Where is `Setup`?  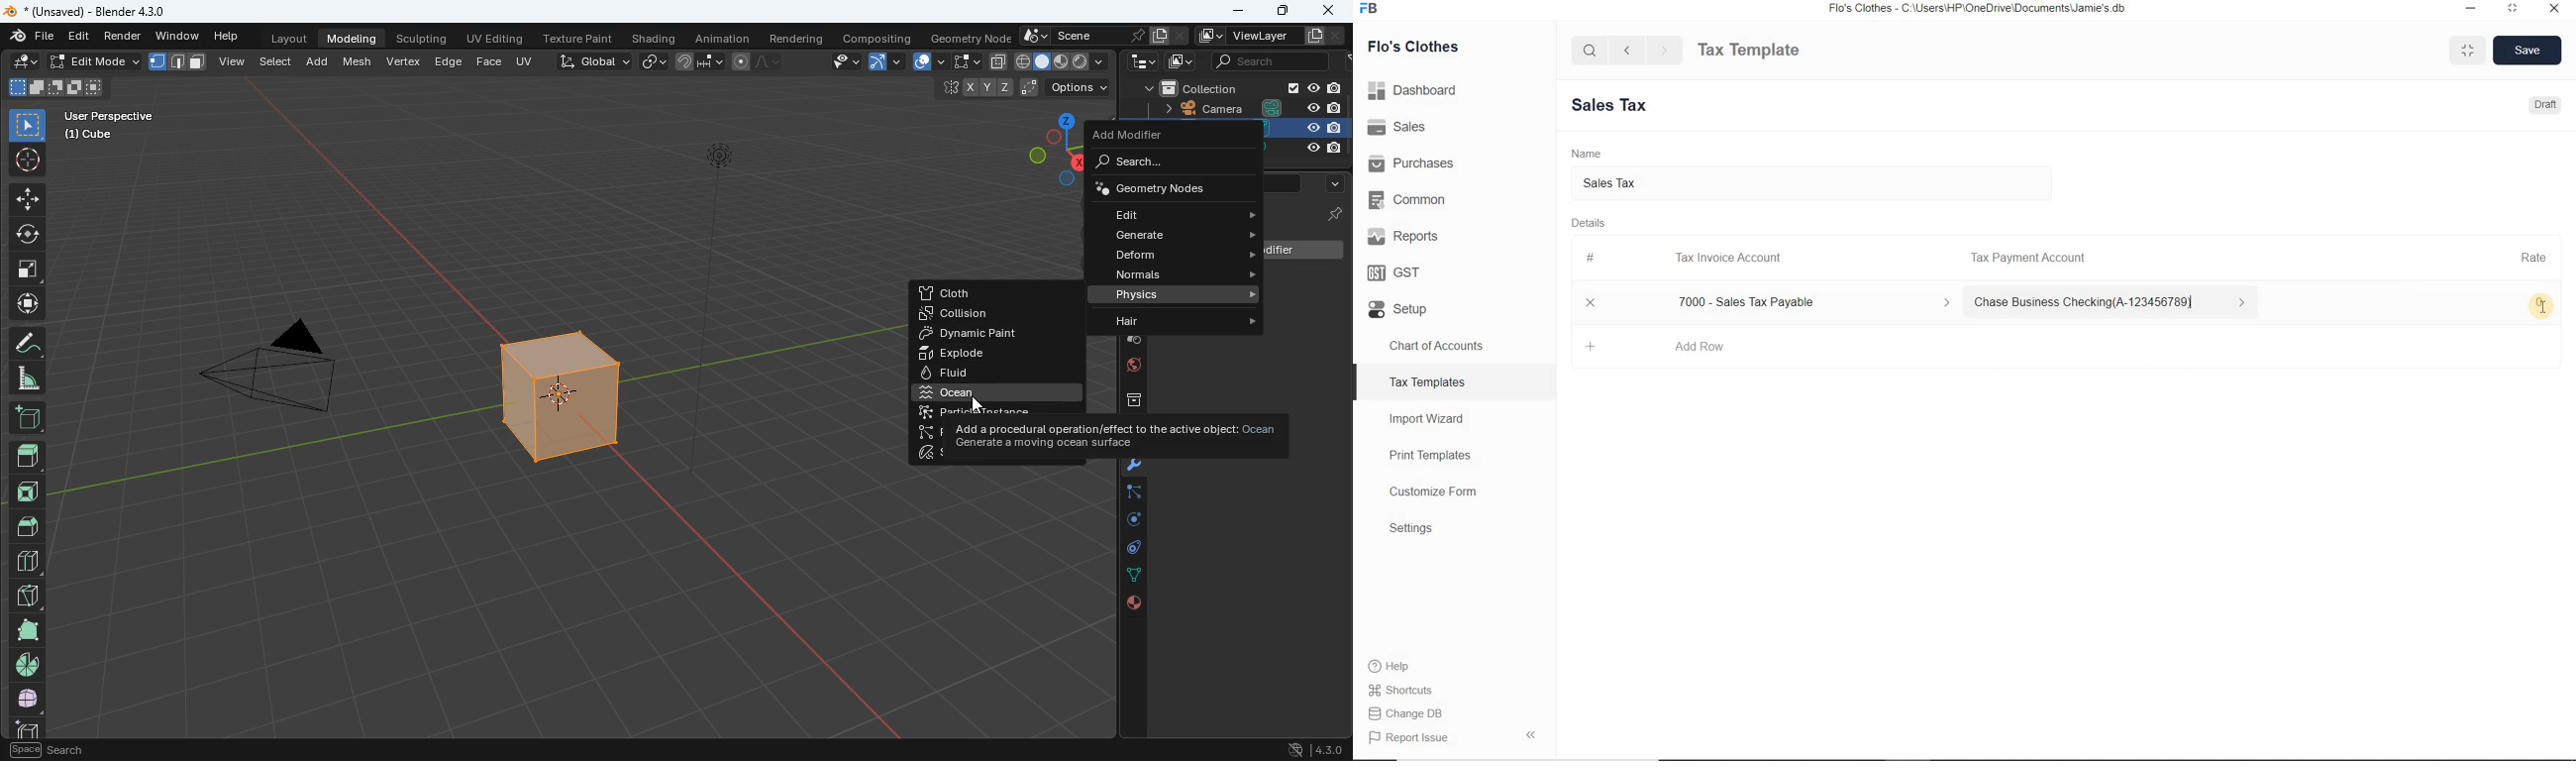 Setup is located at coordinates (1454, 306).